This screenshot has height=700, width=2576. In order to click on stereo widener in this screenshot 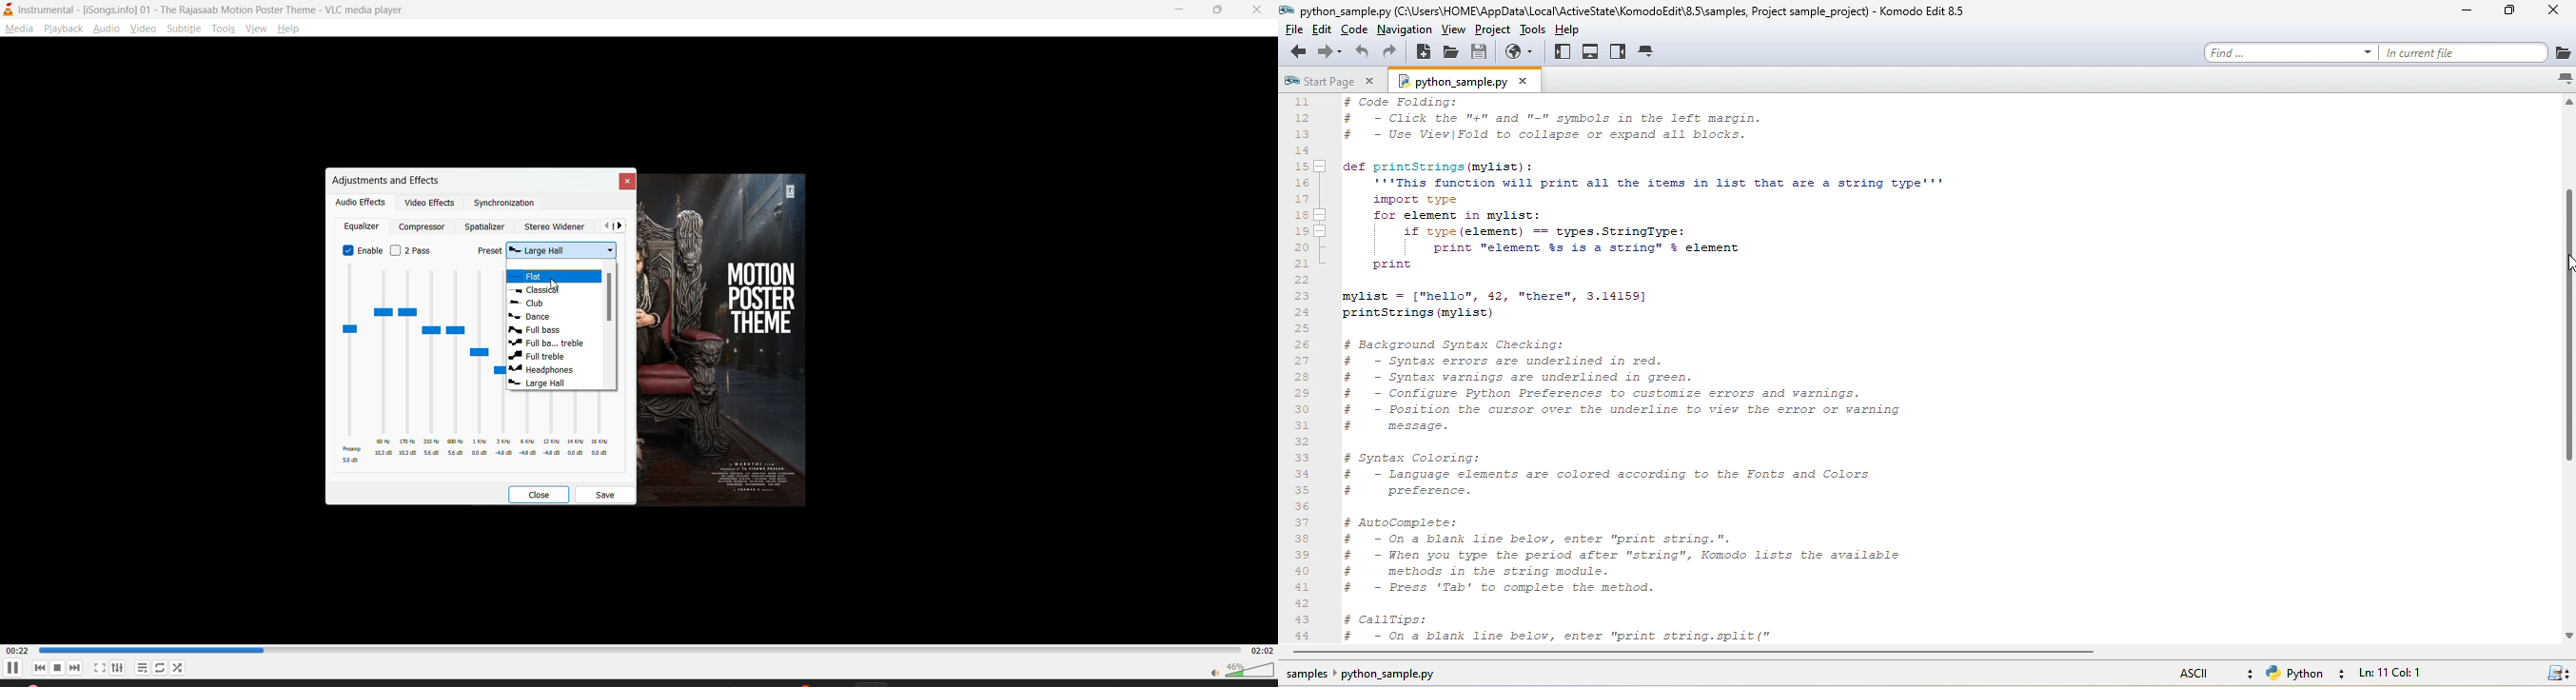, I will do `click(558, 224)`.